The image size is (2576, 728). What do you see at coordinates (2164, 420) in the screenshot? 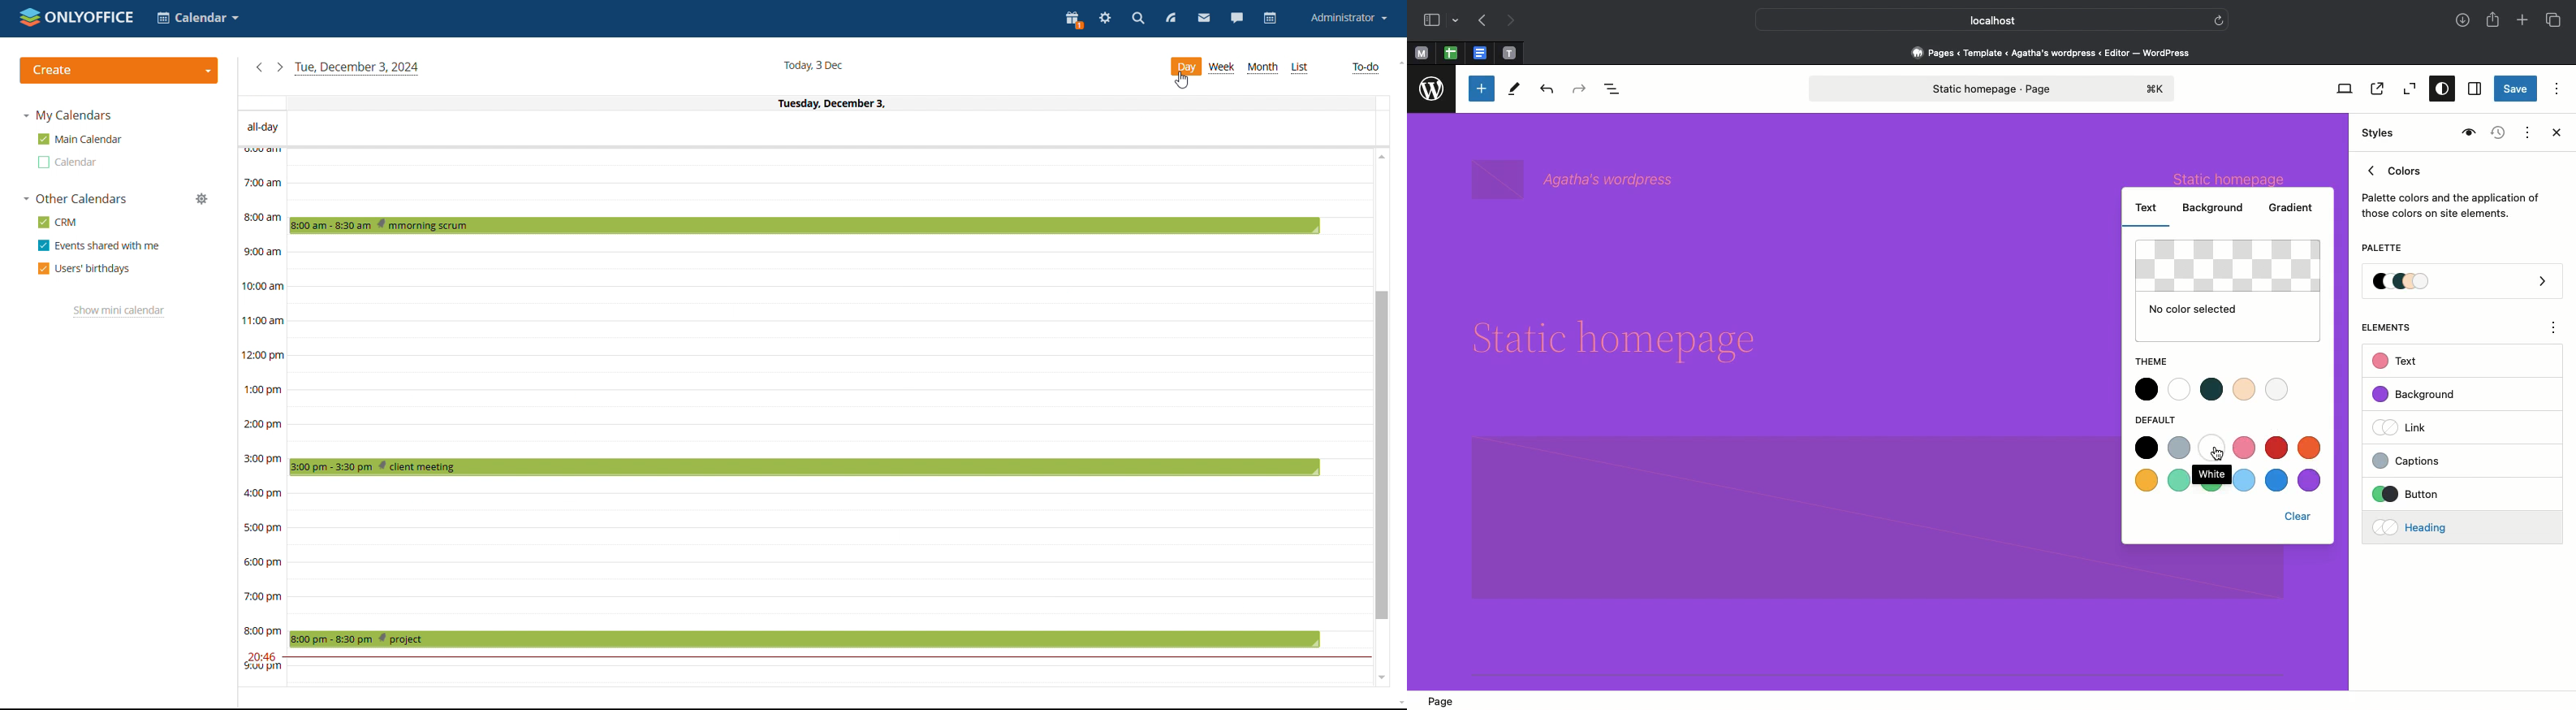
I see `Default` at bounding box center [2164, 420].